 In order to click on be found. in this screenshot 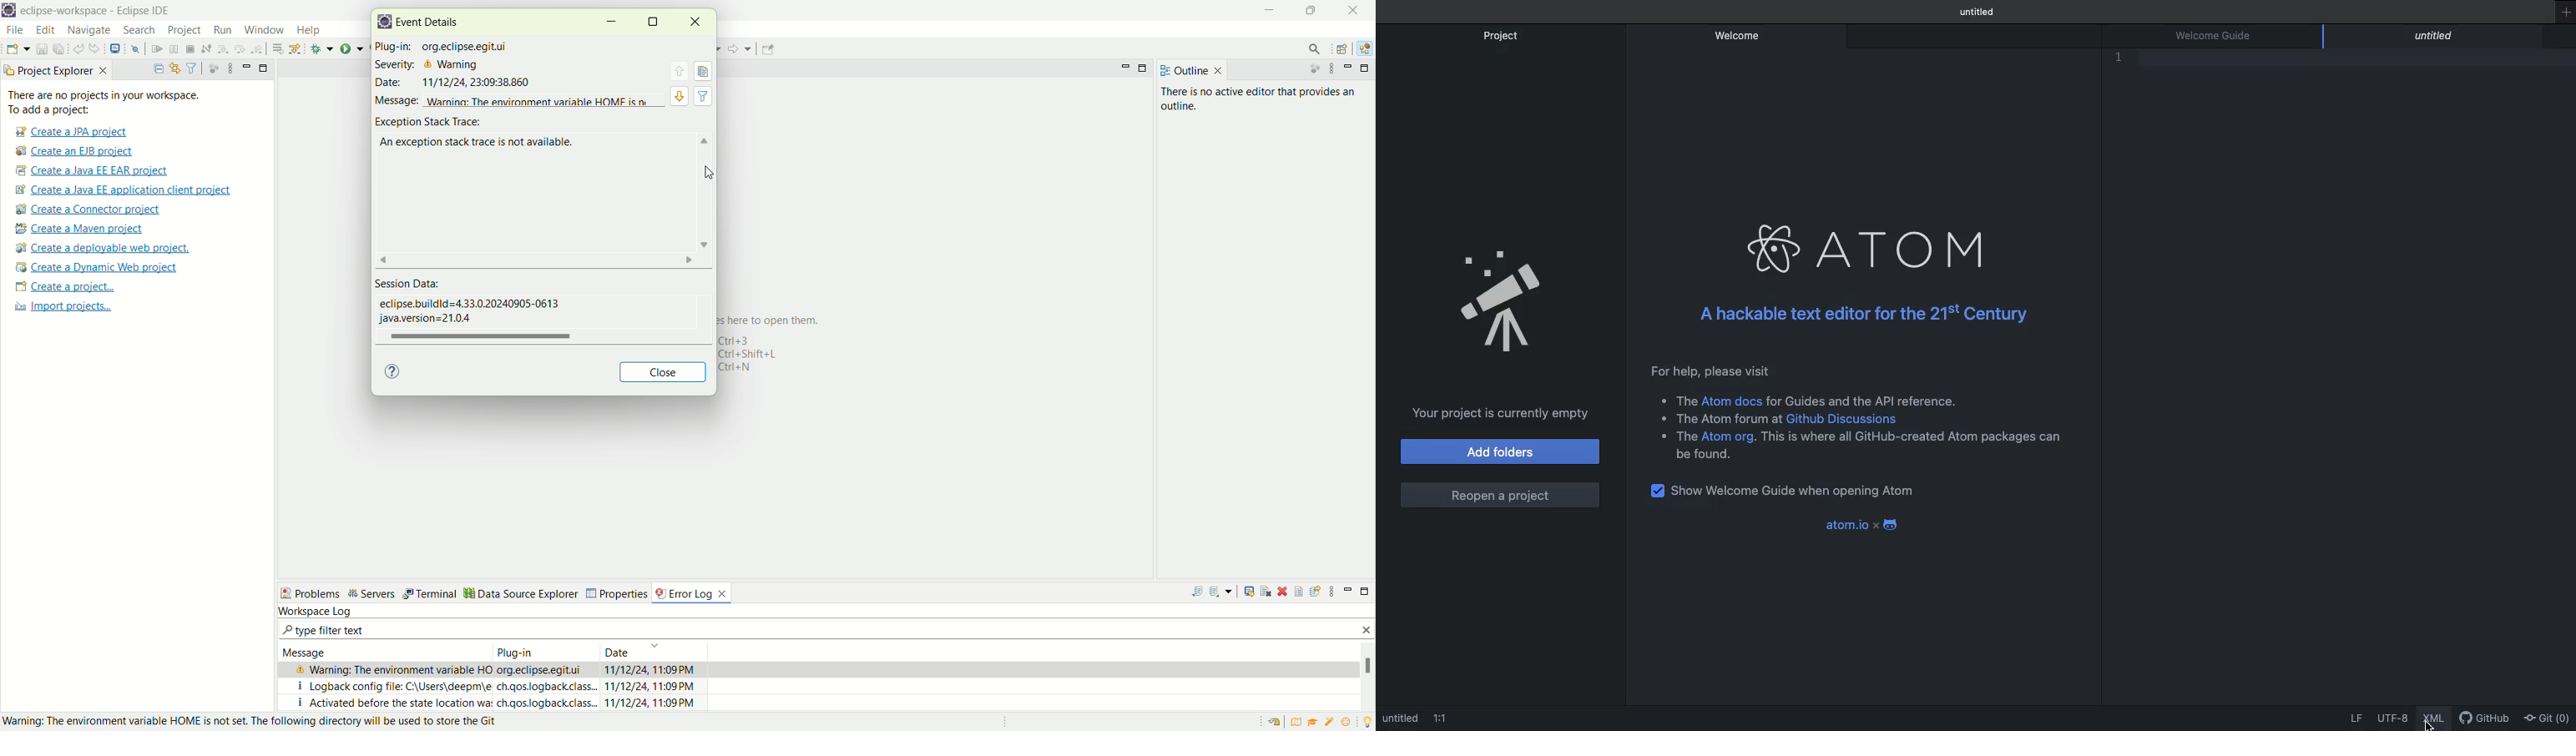, I will do `click(1701, 455)`.